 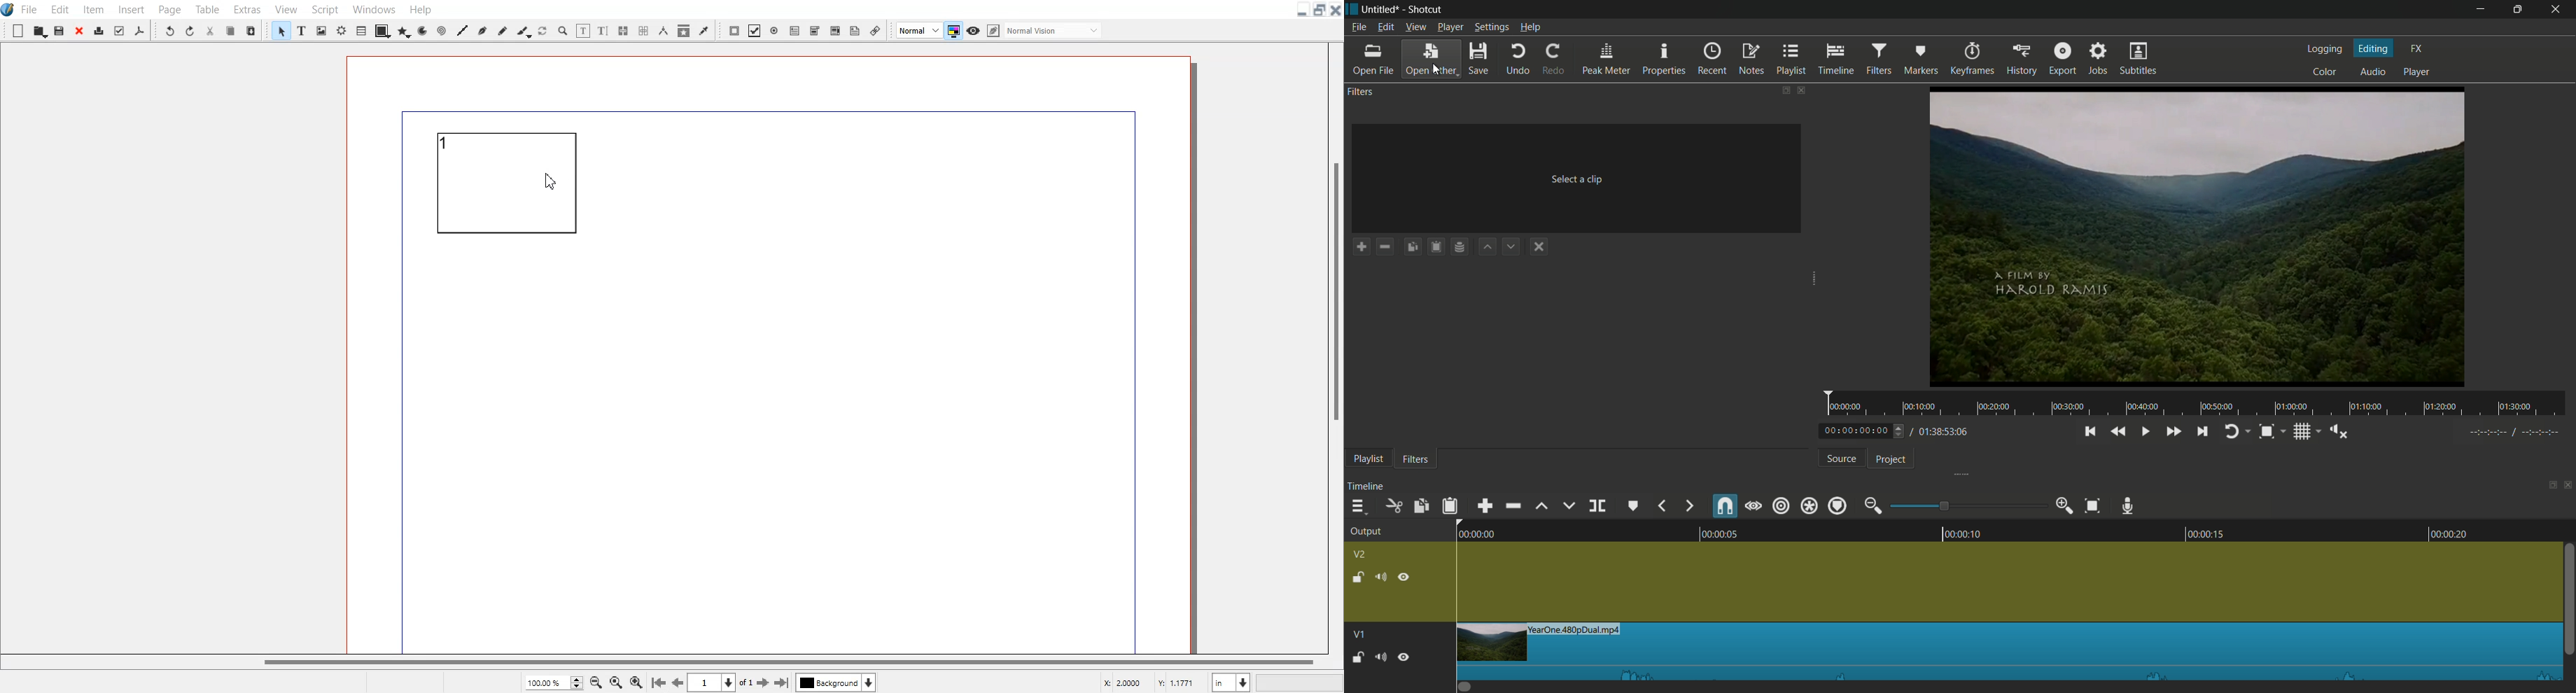 What do you see at coordinates (190, 29) in the screenshot?
I see `Redo` at bounding box center [190, 29].